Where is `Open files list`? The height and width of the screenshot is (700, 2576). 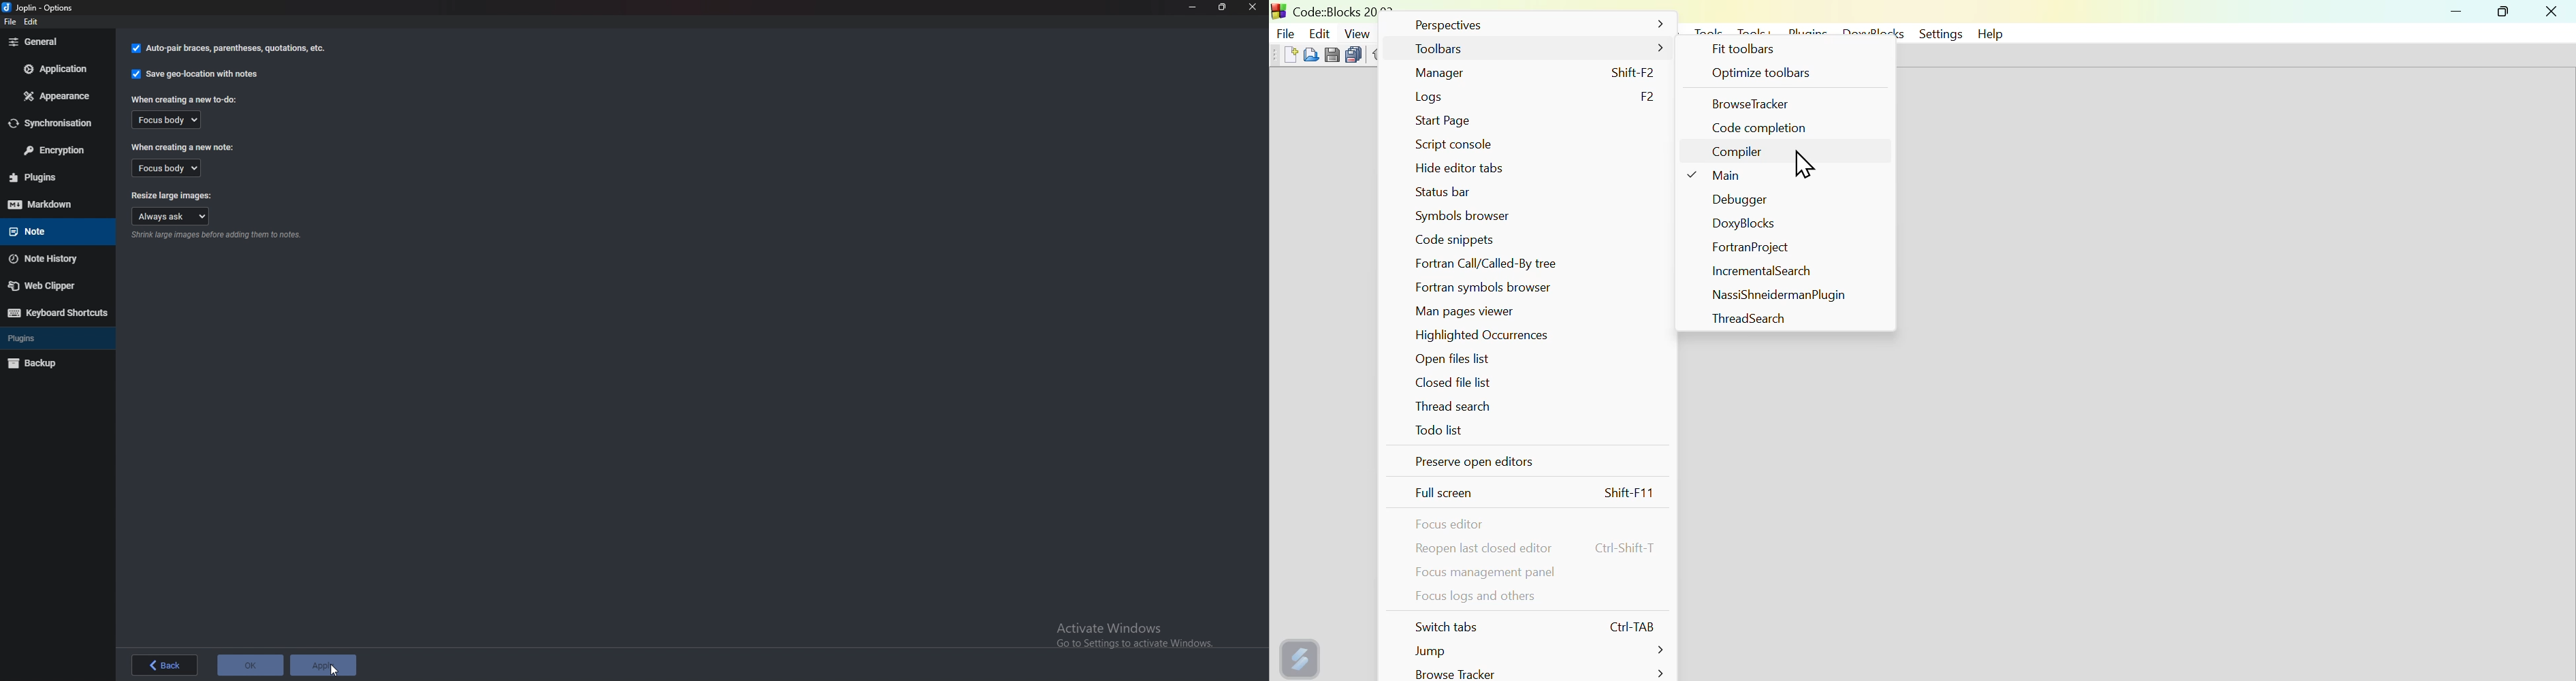
Open files list is located at coordinates (1455, 360).